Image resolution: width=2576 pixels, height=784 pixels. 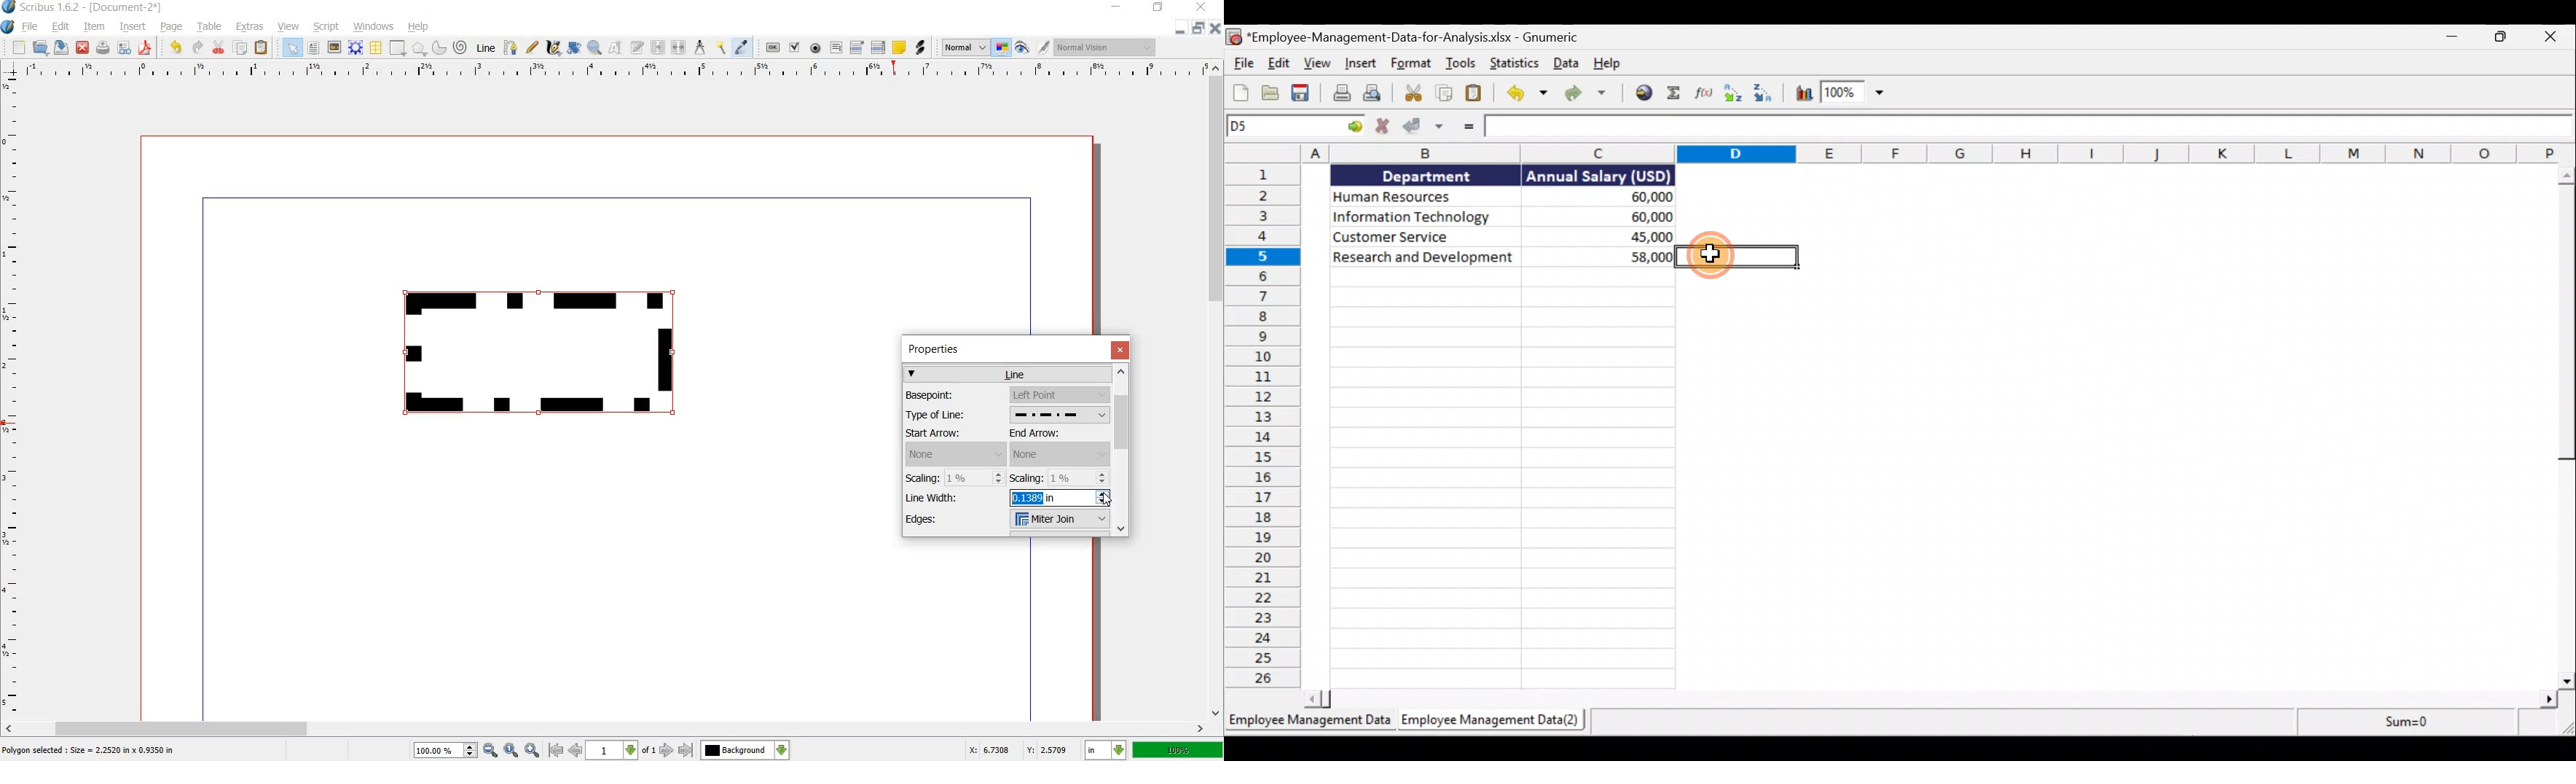 I want to click on Statistics, so click(x=1516, y=63).